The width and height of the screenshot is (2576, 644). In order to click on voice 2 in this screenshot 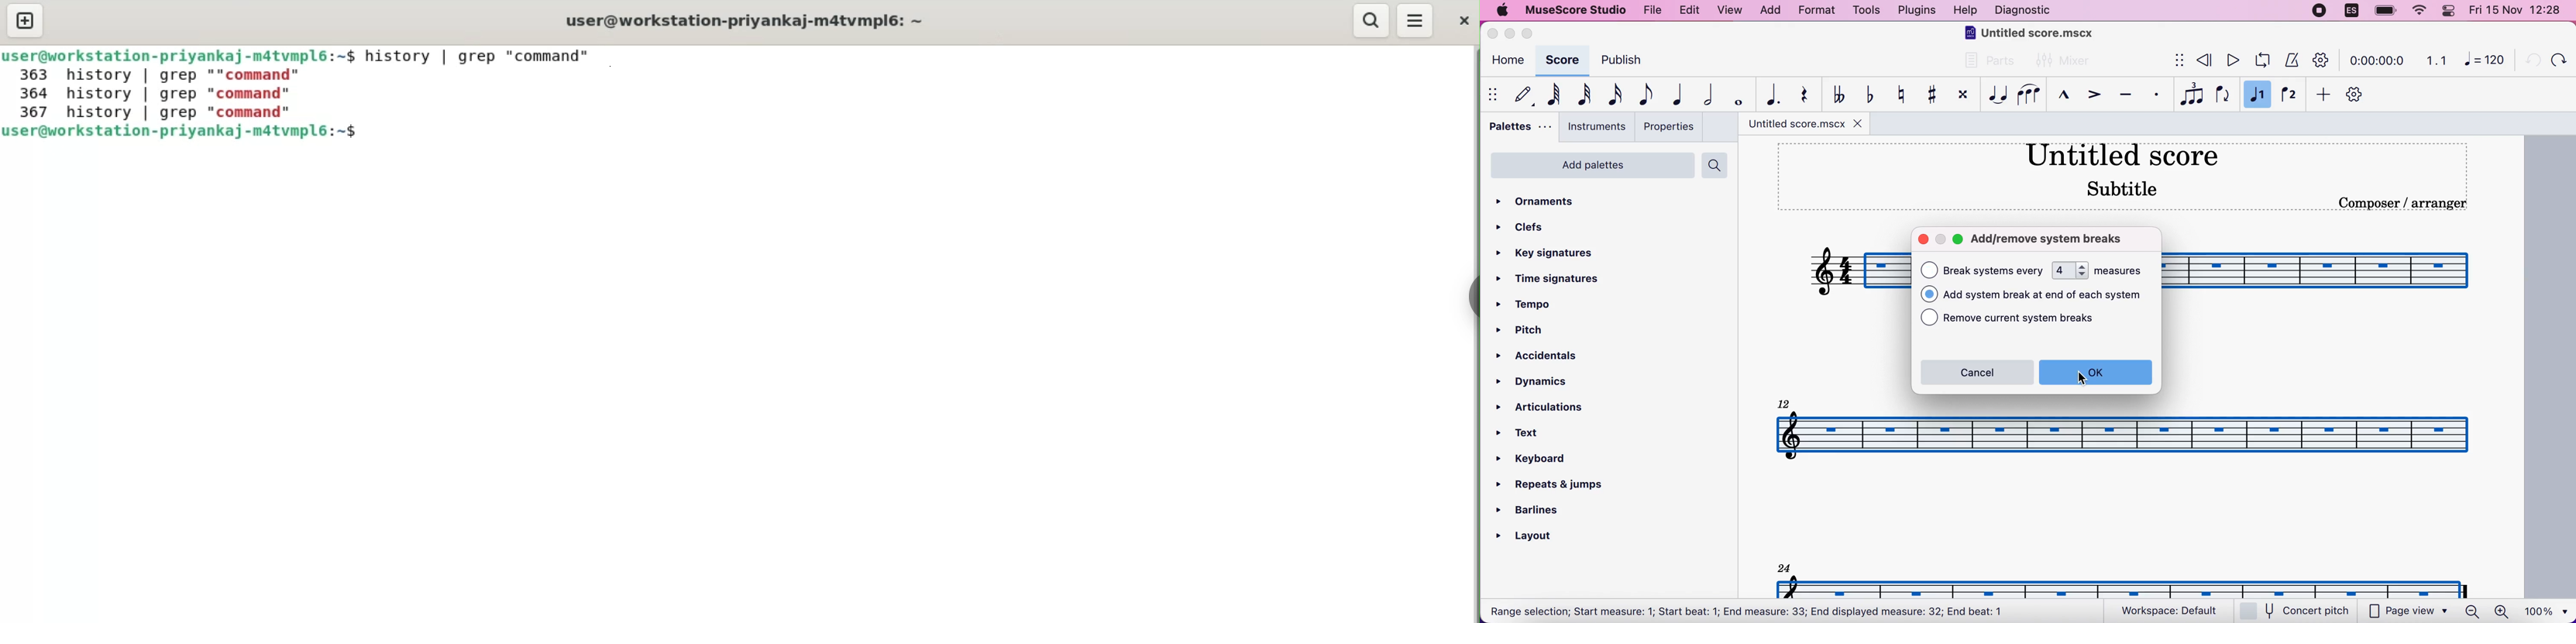, I will do `click(2290, 96)`.